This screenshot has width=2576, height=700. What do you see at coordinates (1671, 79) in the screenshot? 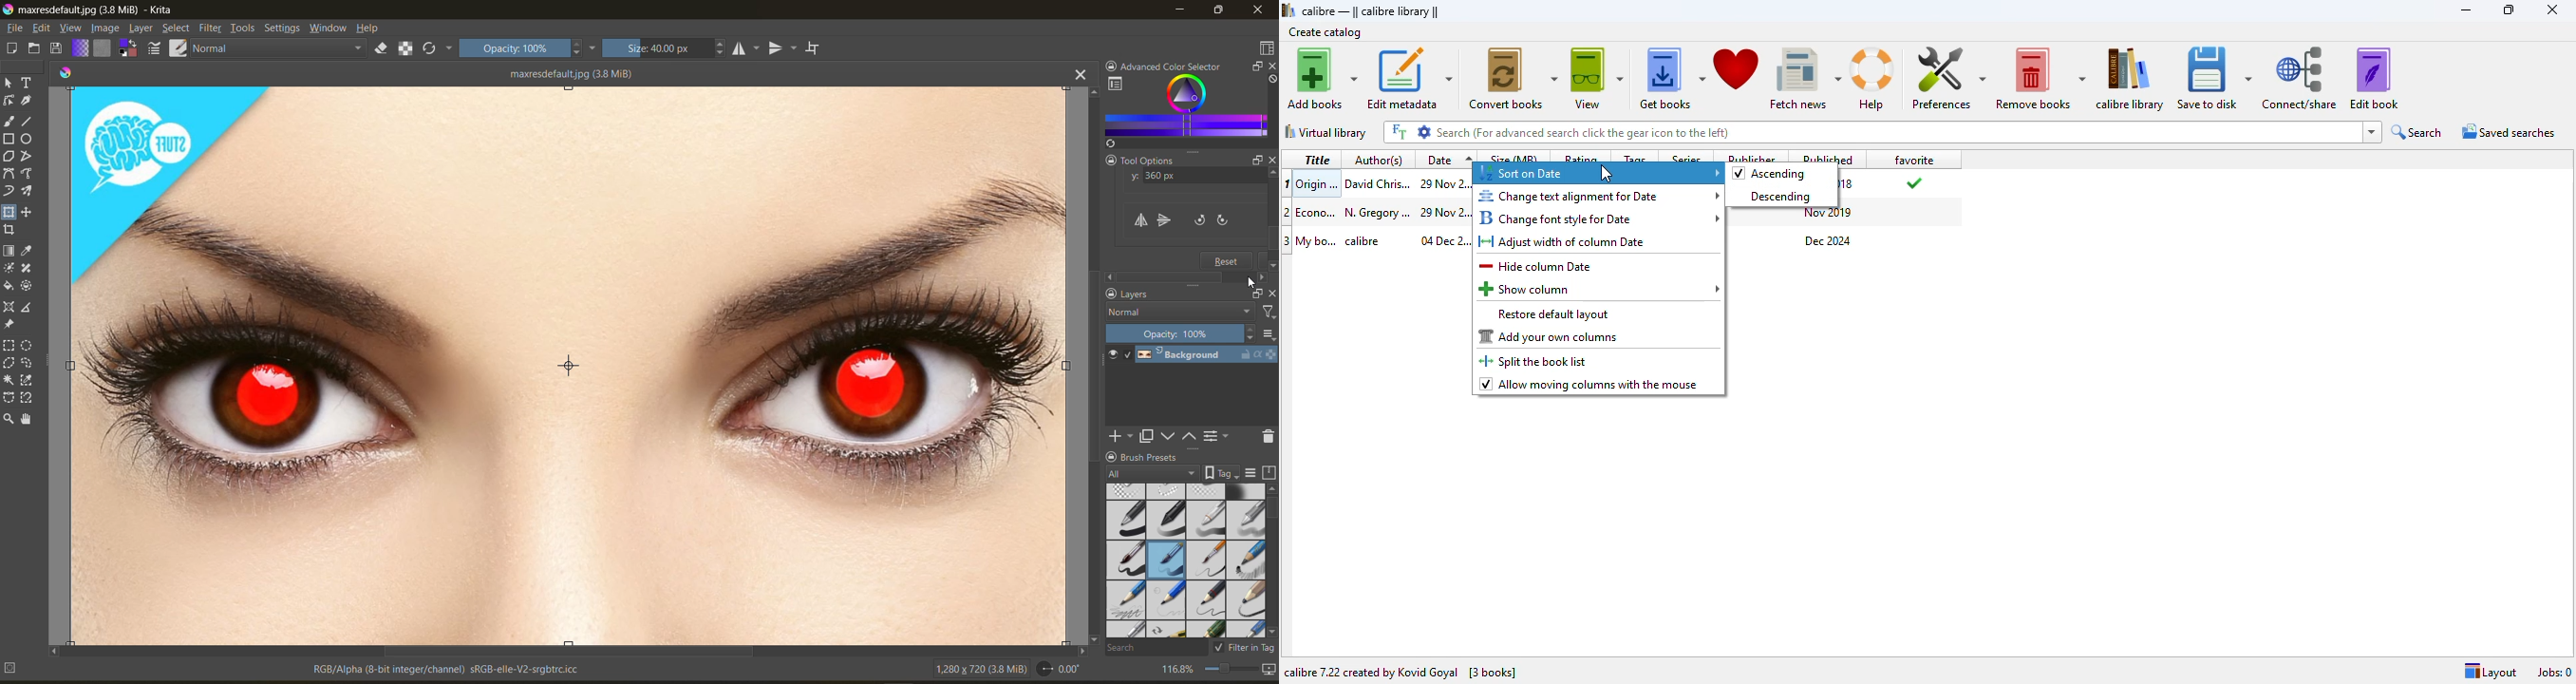
I see `get books` at bounding box center [1671, 79].